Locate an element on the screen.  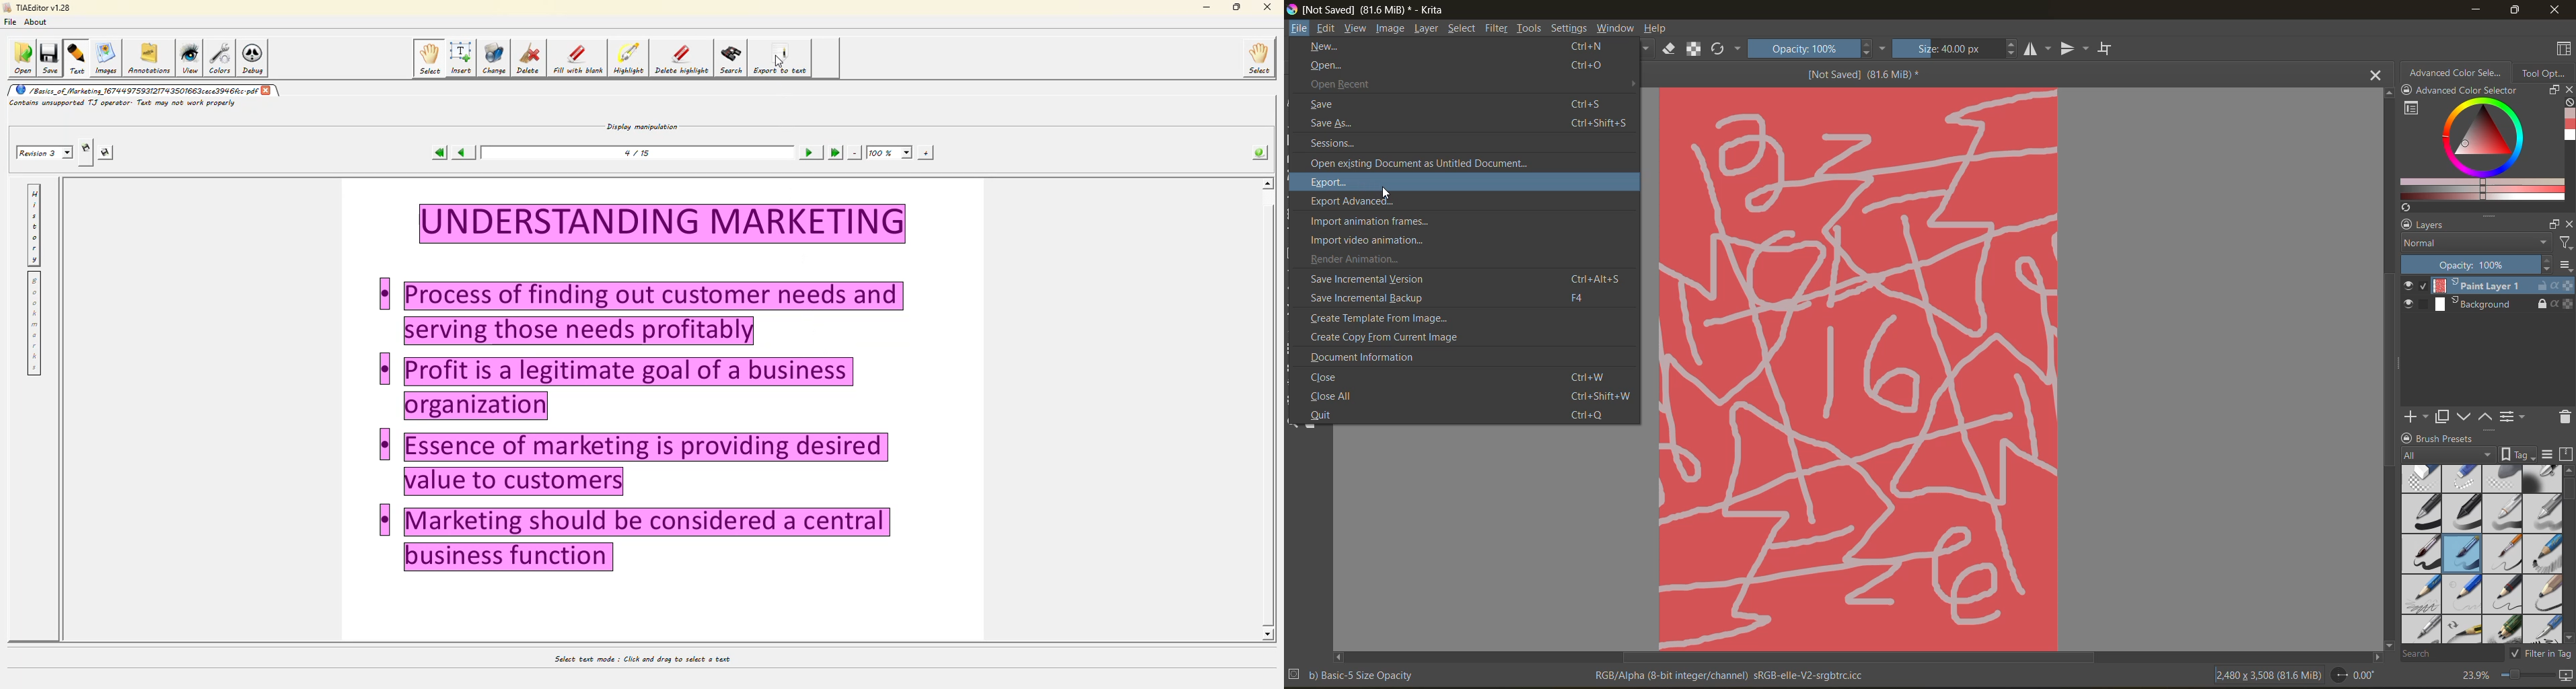
Advanced color selector is located at coordinates (2466, 92).